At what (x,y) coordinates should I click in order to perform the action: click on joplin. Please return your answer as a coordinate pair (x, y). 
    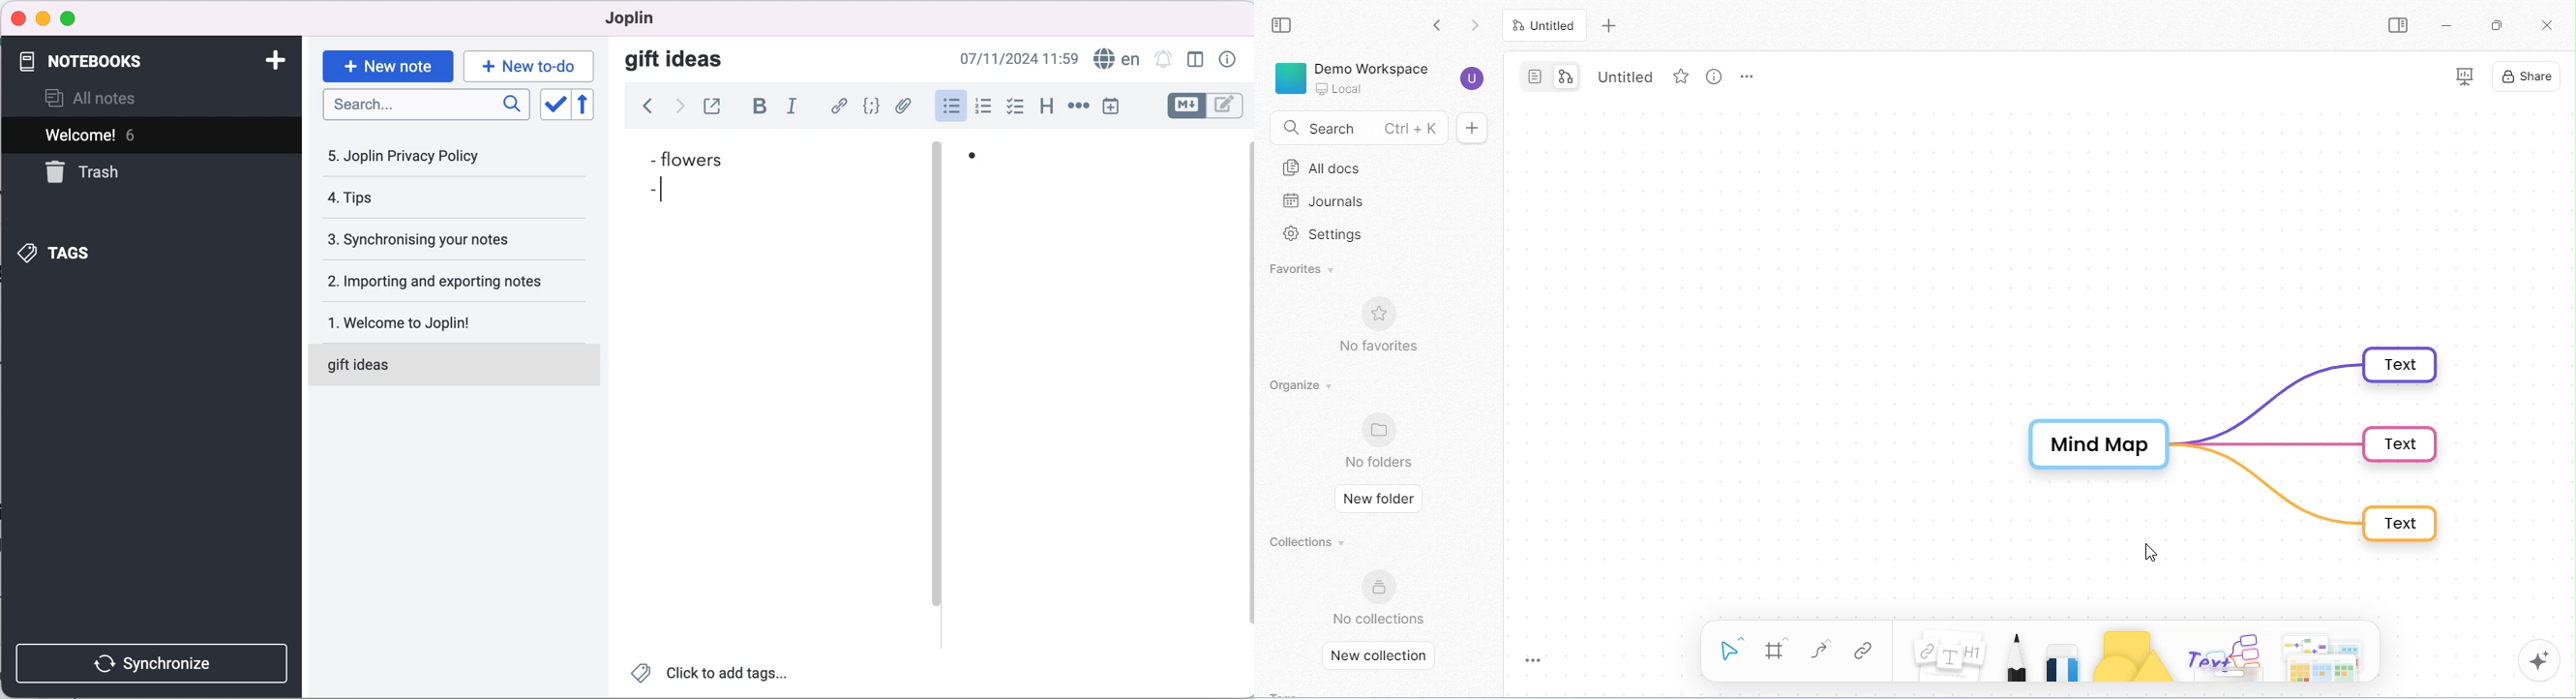
    Looking at the image, I should click on (629, 18).